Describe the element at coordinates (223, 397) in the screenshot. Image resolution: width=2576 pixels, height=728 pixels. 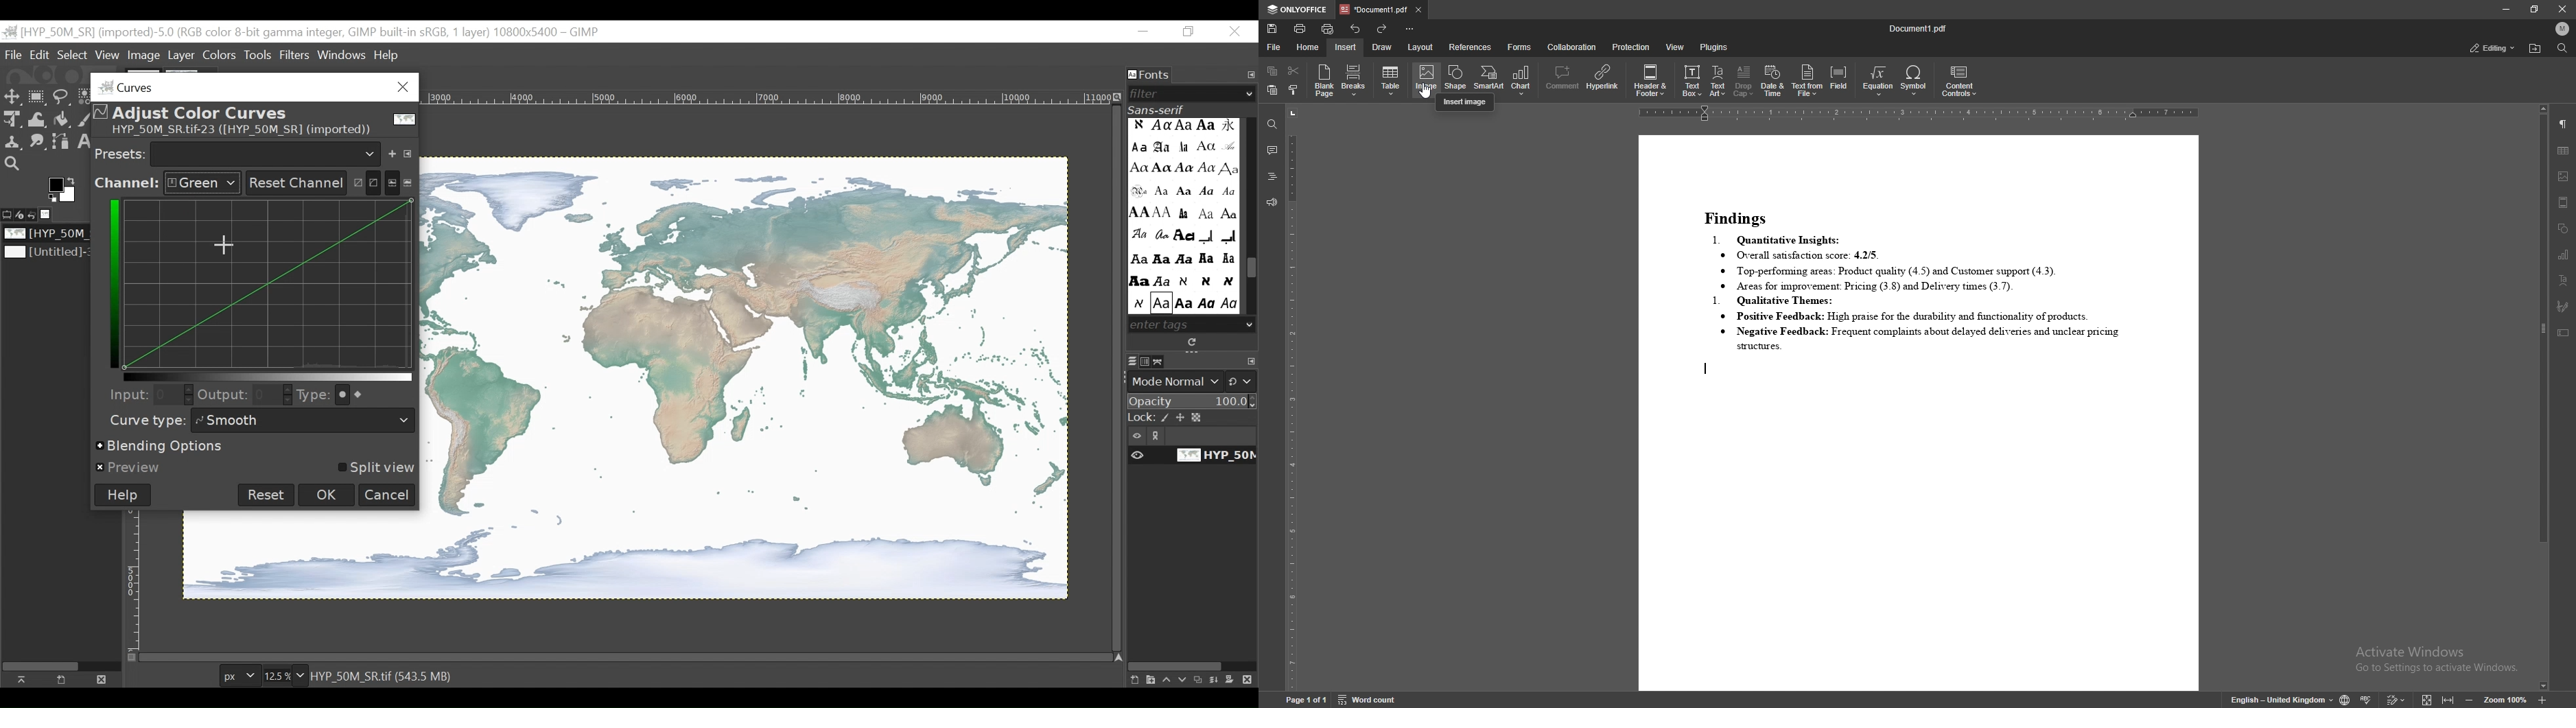
I see `Output` at that location.